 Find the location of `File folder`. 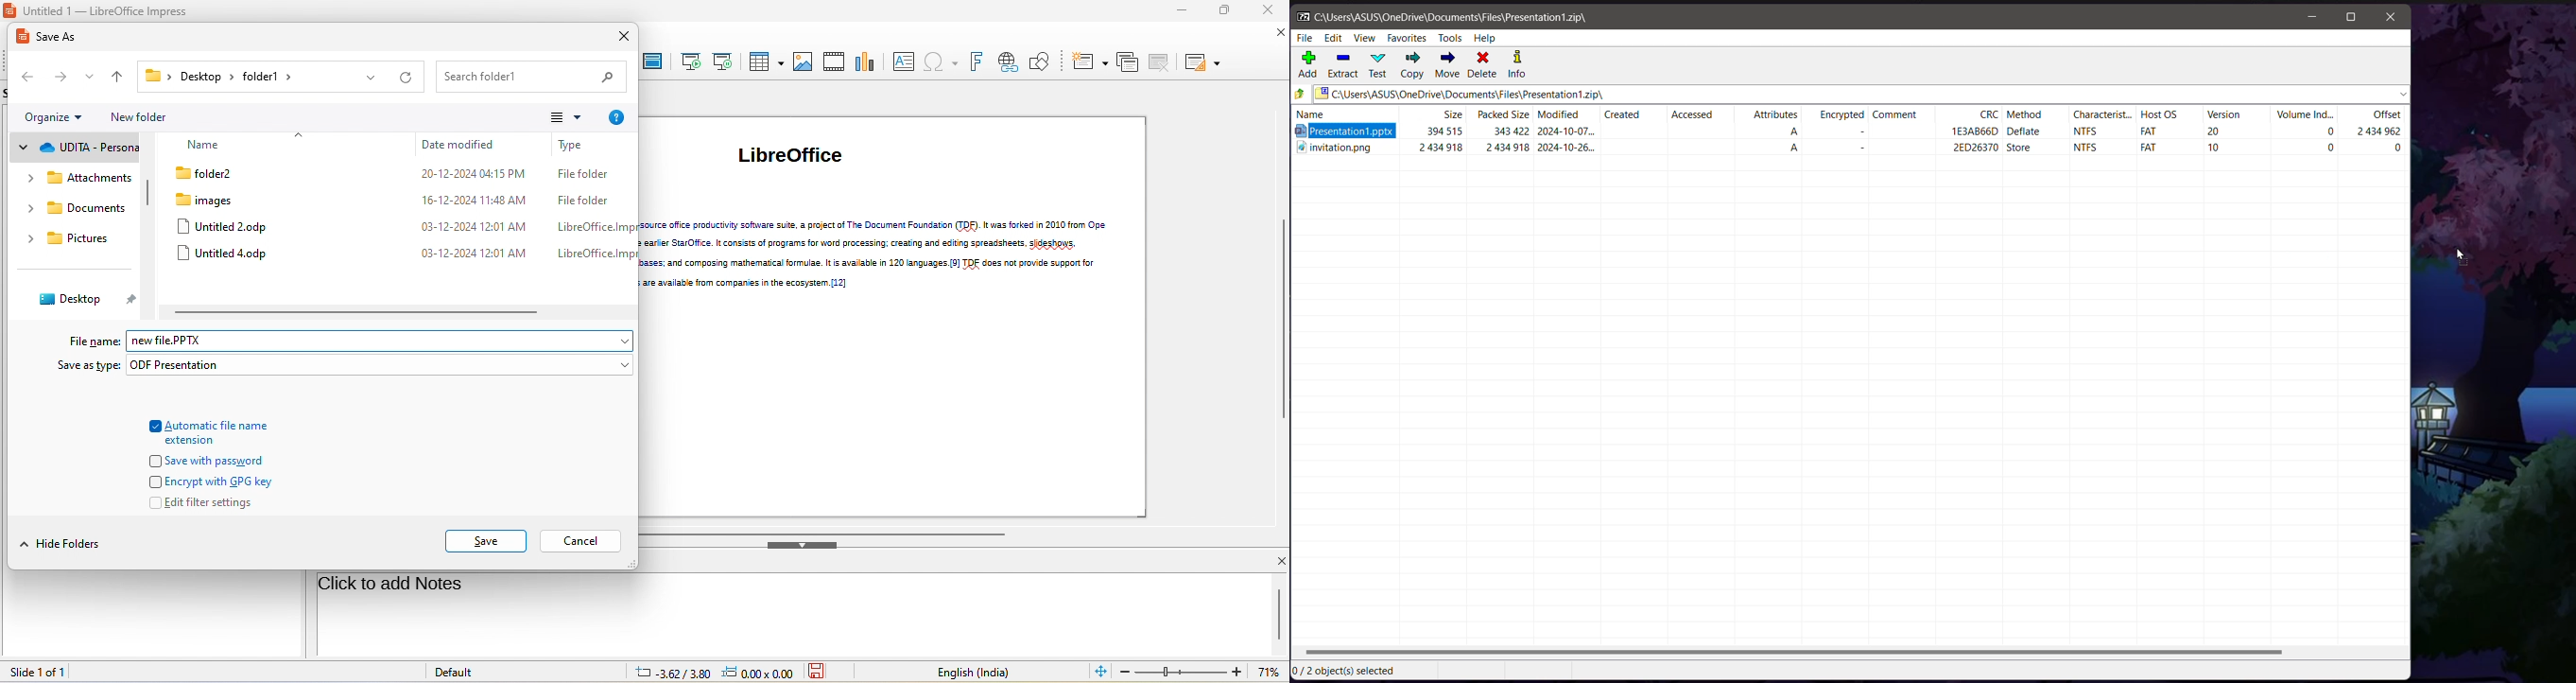

File folder is located at coordinates (579, 201).